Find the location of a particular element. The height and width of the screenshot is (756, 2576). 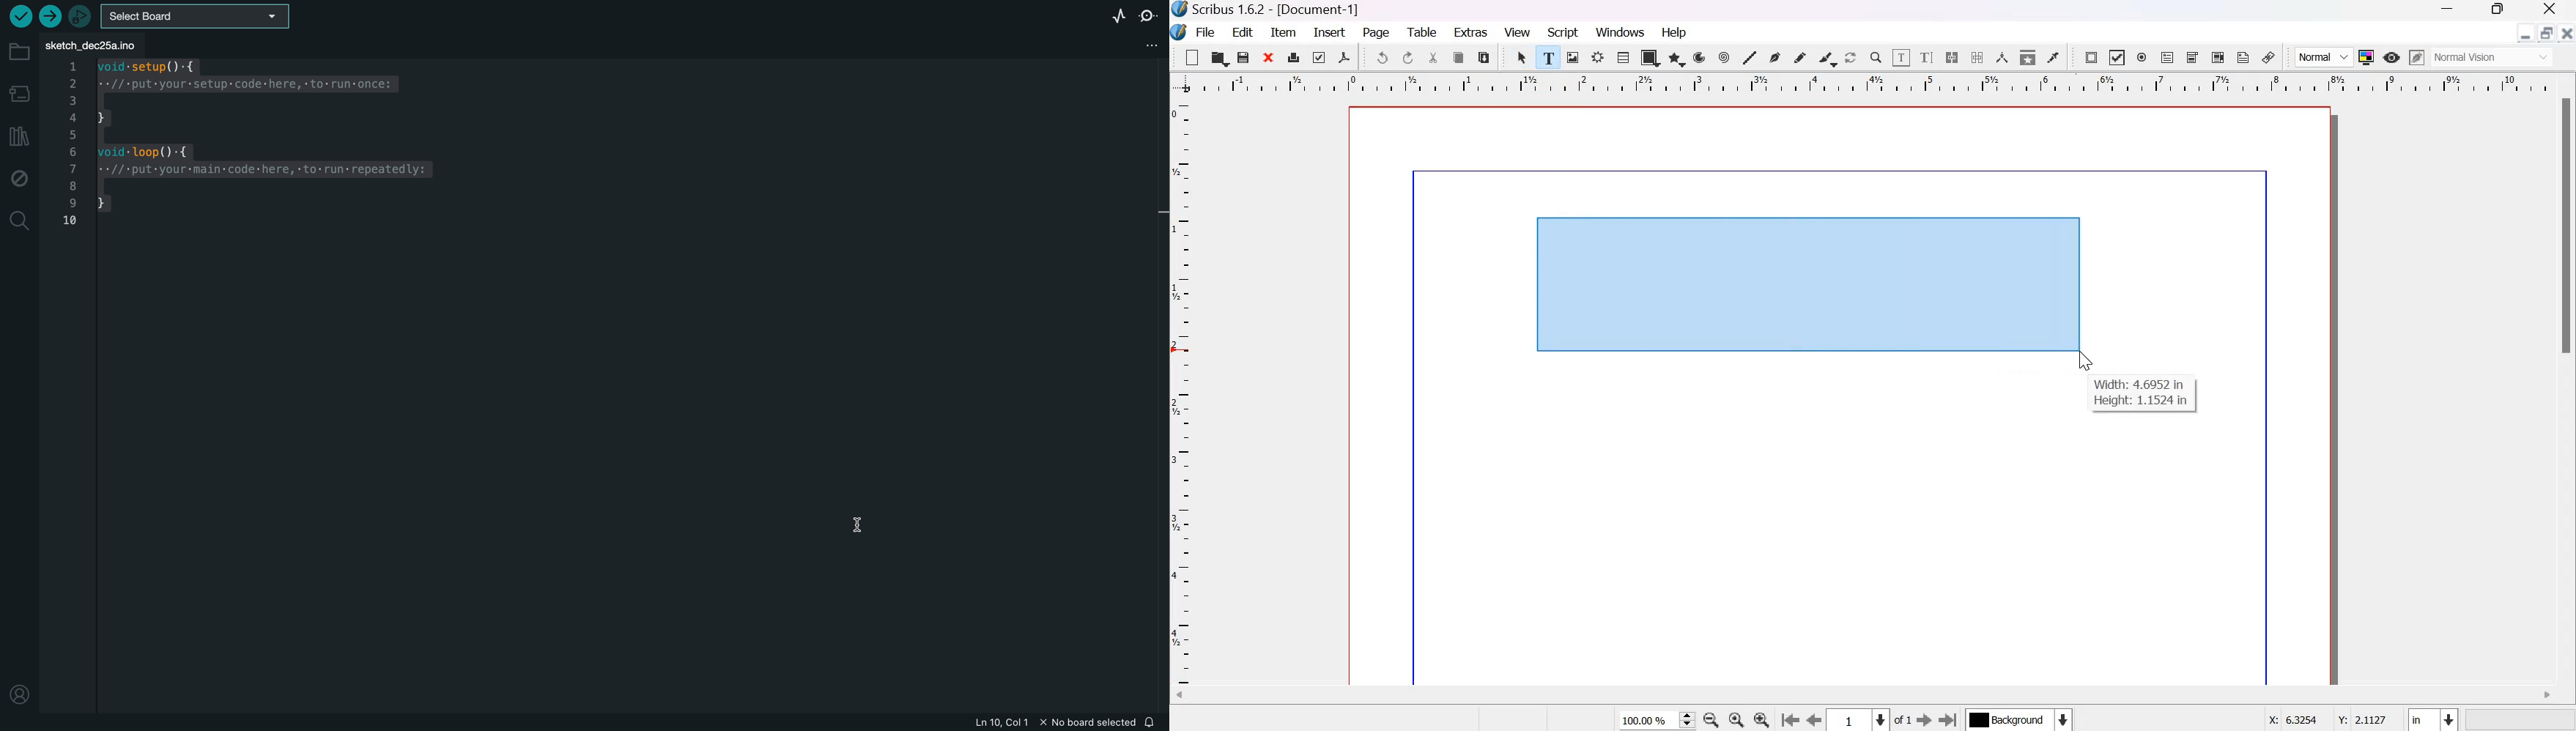

save is located at coordinates (1244, 57).